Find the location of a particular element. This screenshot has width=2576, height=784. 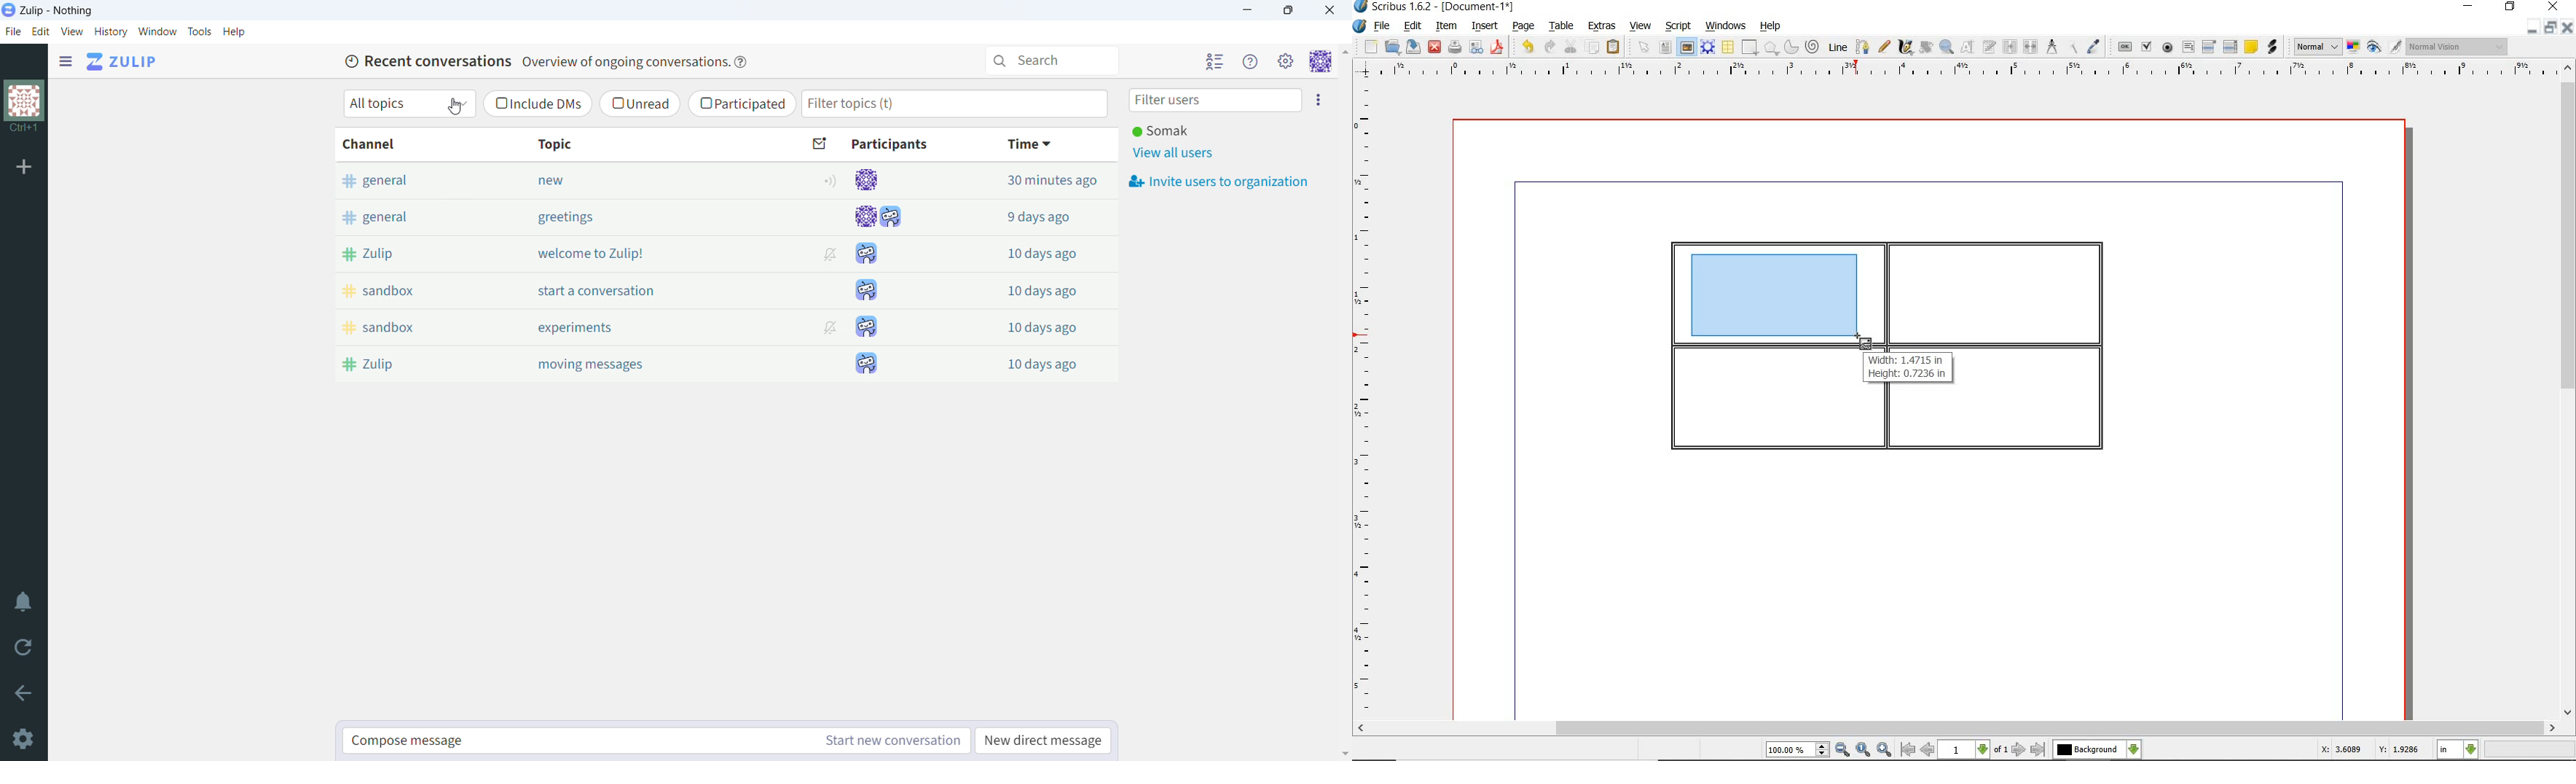

X: 3.6089 Y: 1.9286 is located at coordinates (2369, 750).